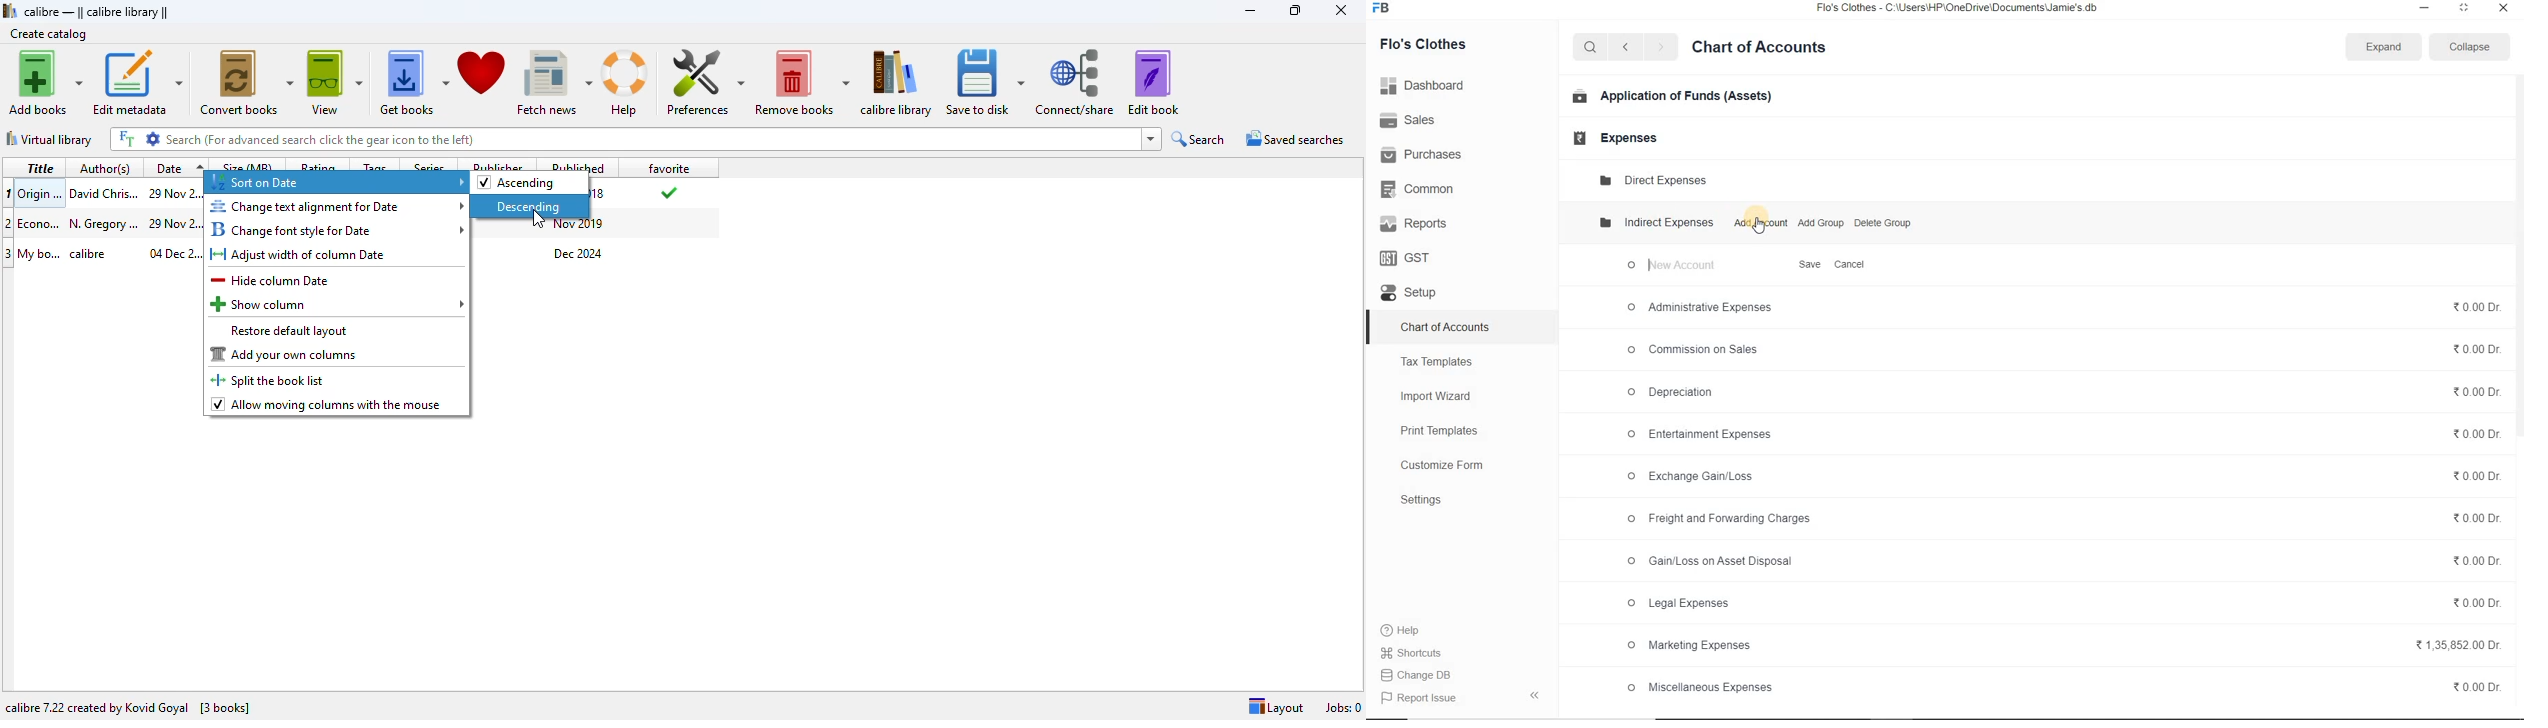 The image size is (2548, 728). What do you see at coordinates (1425, 84) in the screenshot?
I see `Dashboard` at bounding box center [1425, 84].